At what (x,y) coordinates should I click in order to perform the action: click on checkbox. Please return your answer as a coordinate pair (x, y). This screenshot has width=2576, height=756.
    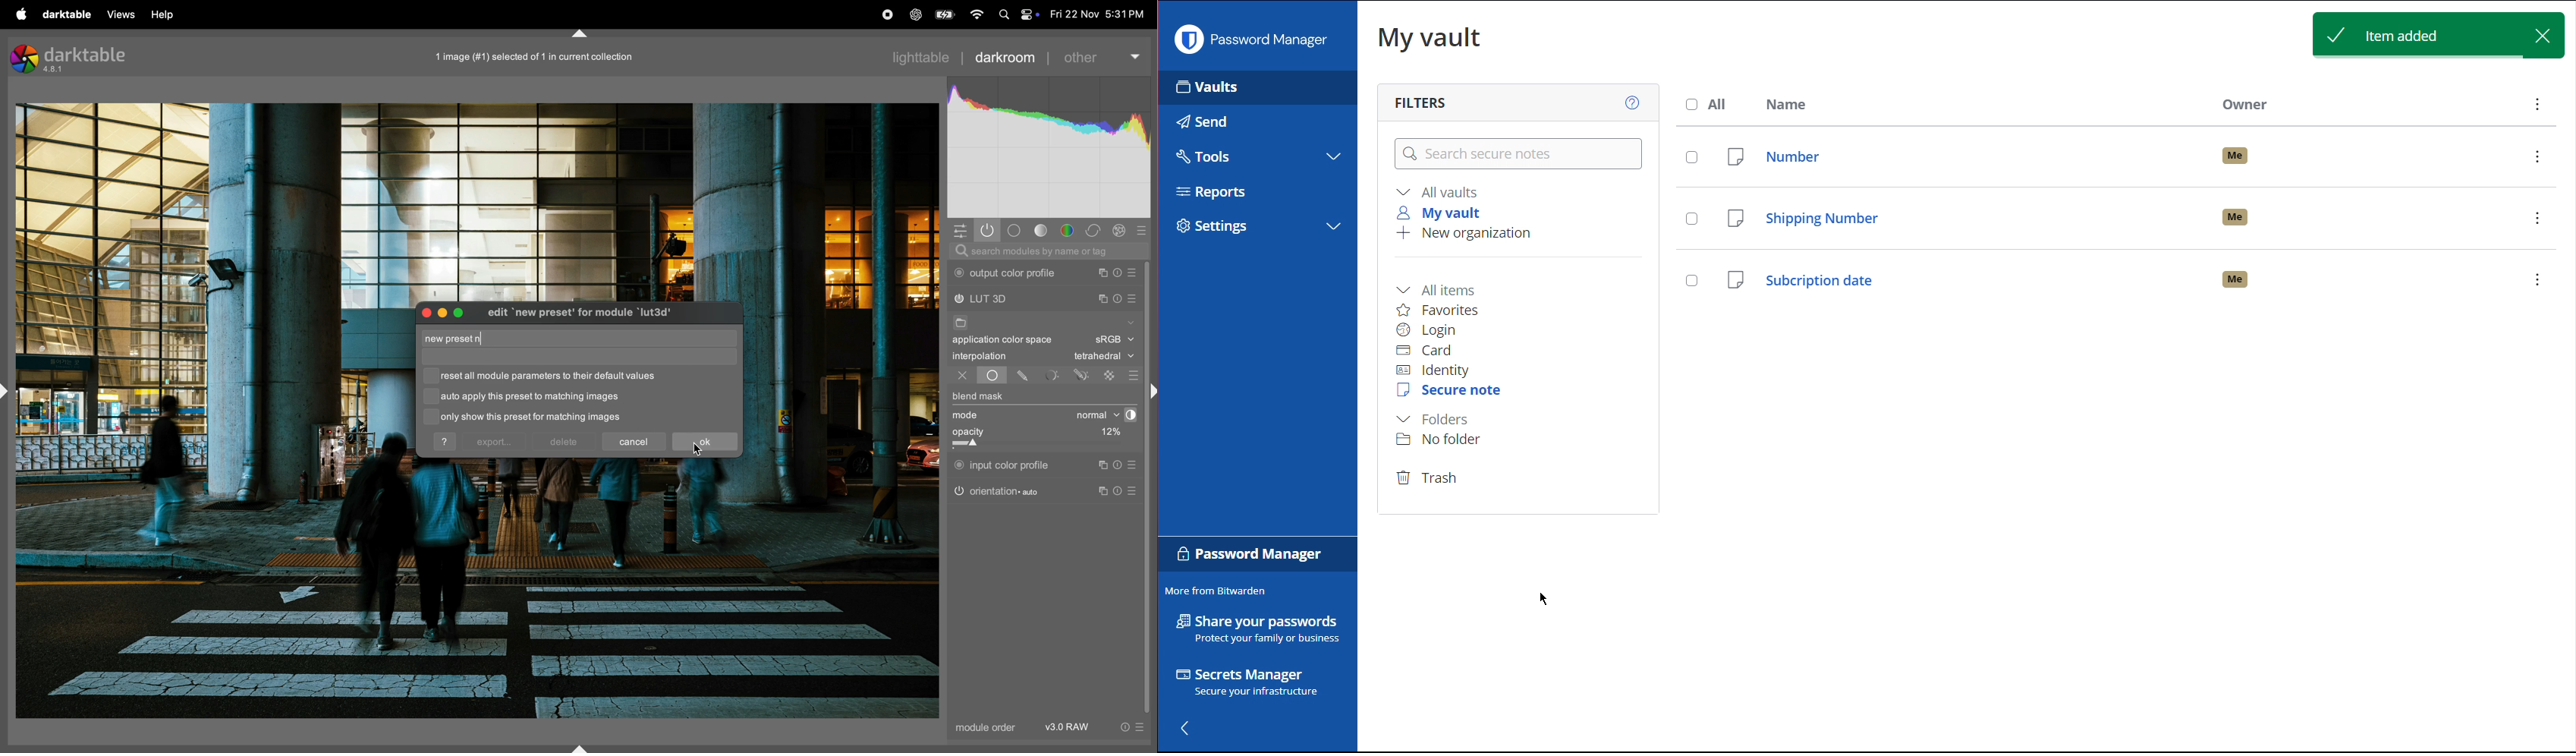
    Looking at the image, I should click on (431, 399).